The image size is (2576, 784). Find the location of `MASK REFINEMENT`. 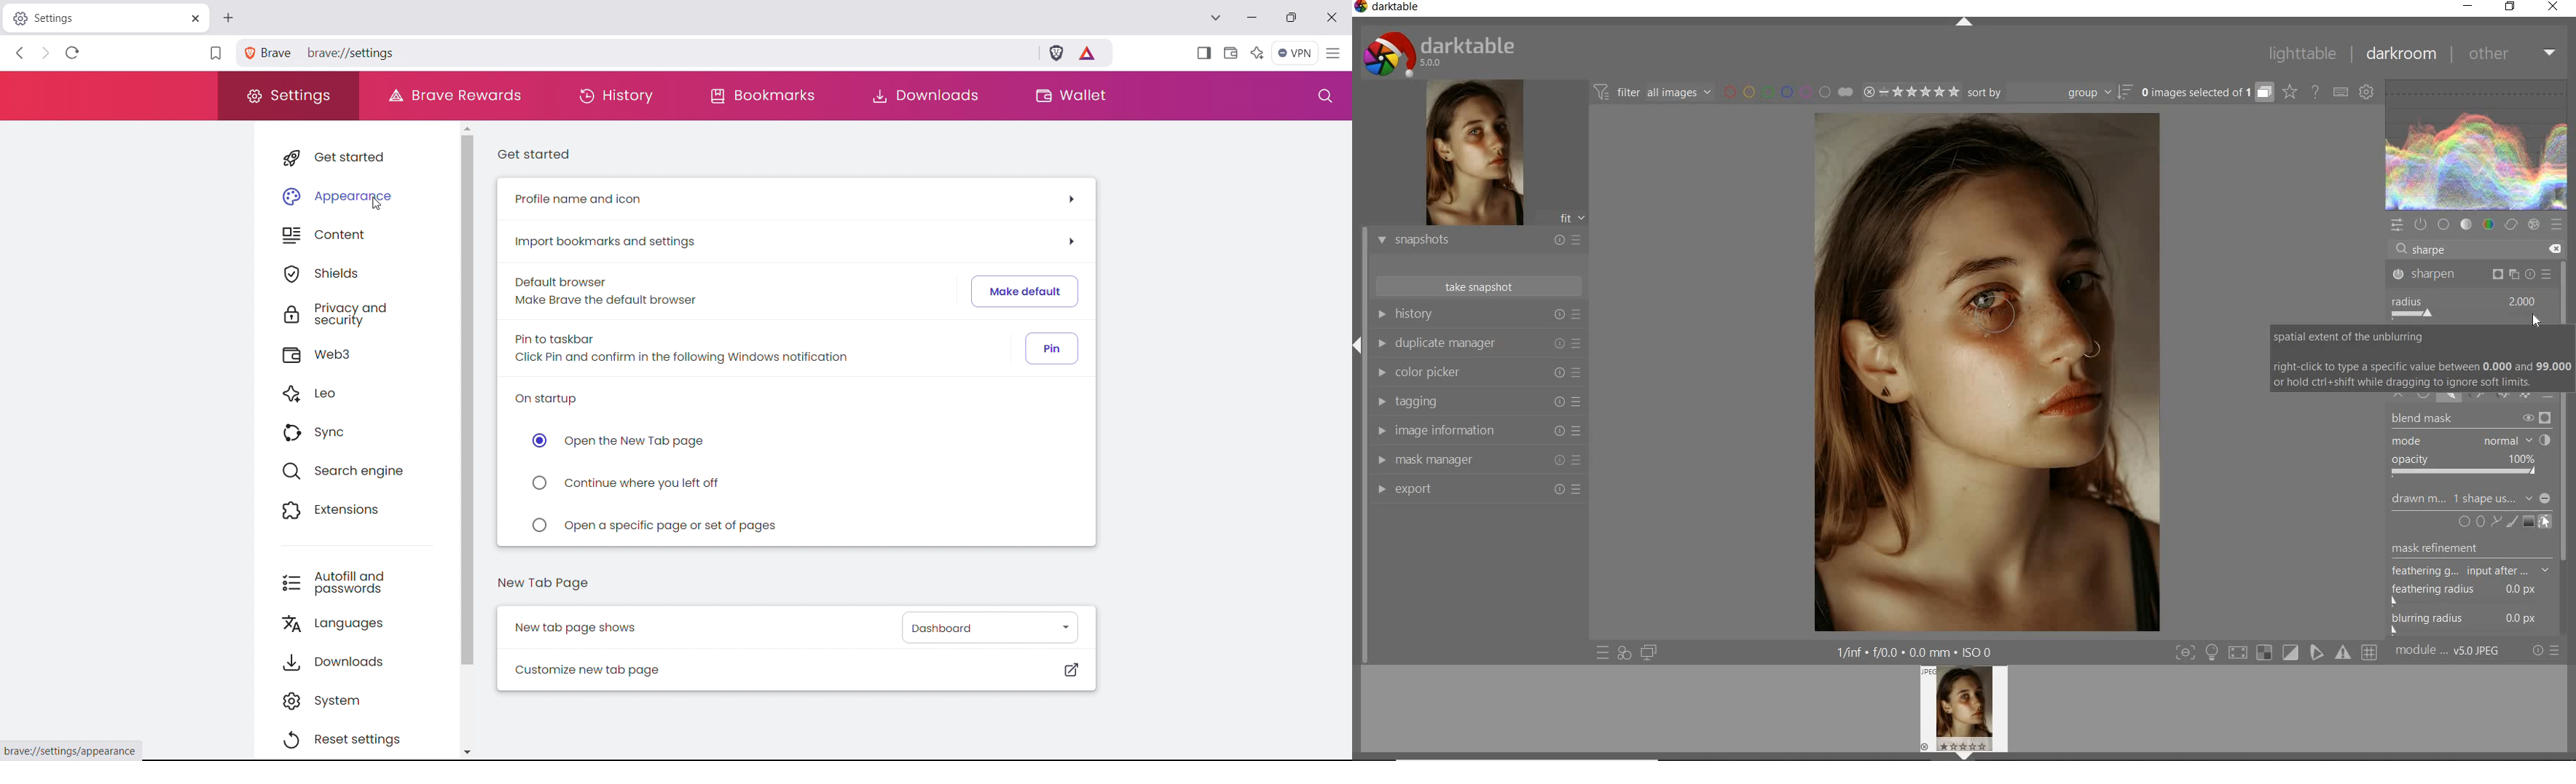

MASK REFINEMENT is located at coordinates (2477, 548).